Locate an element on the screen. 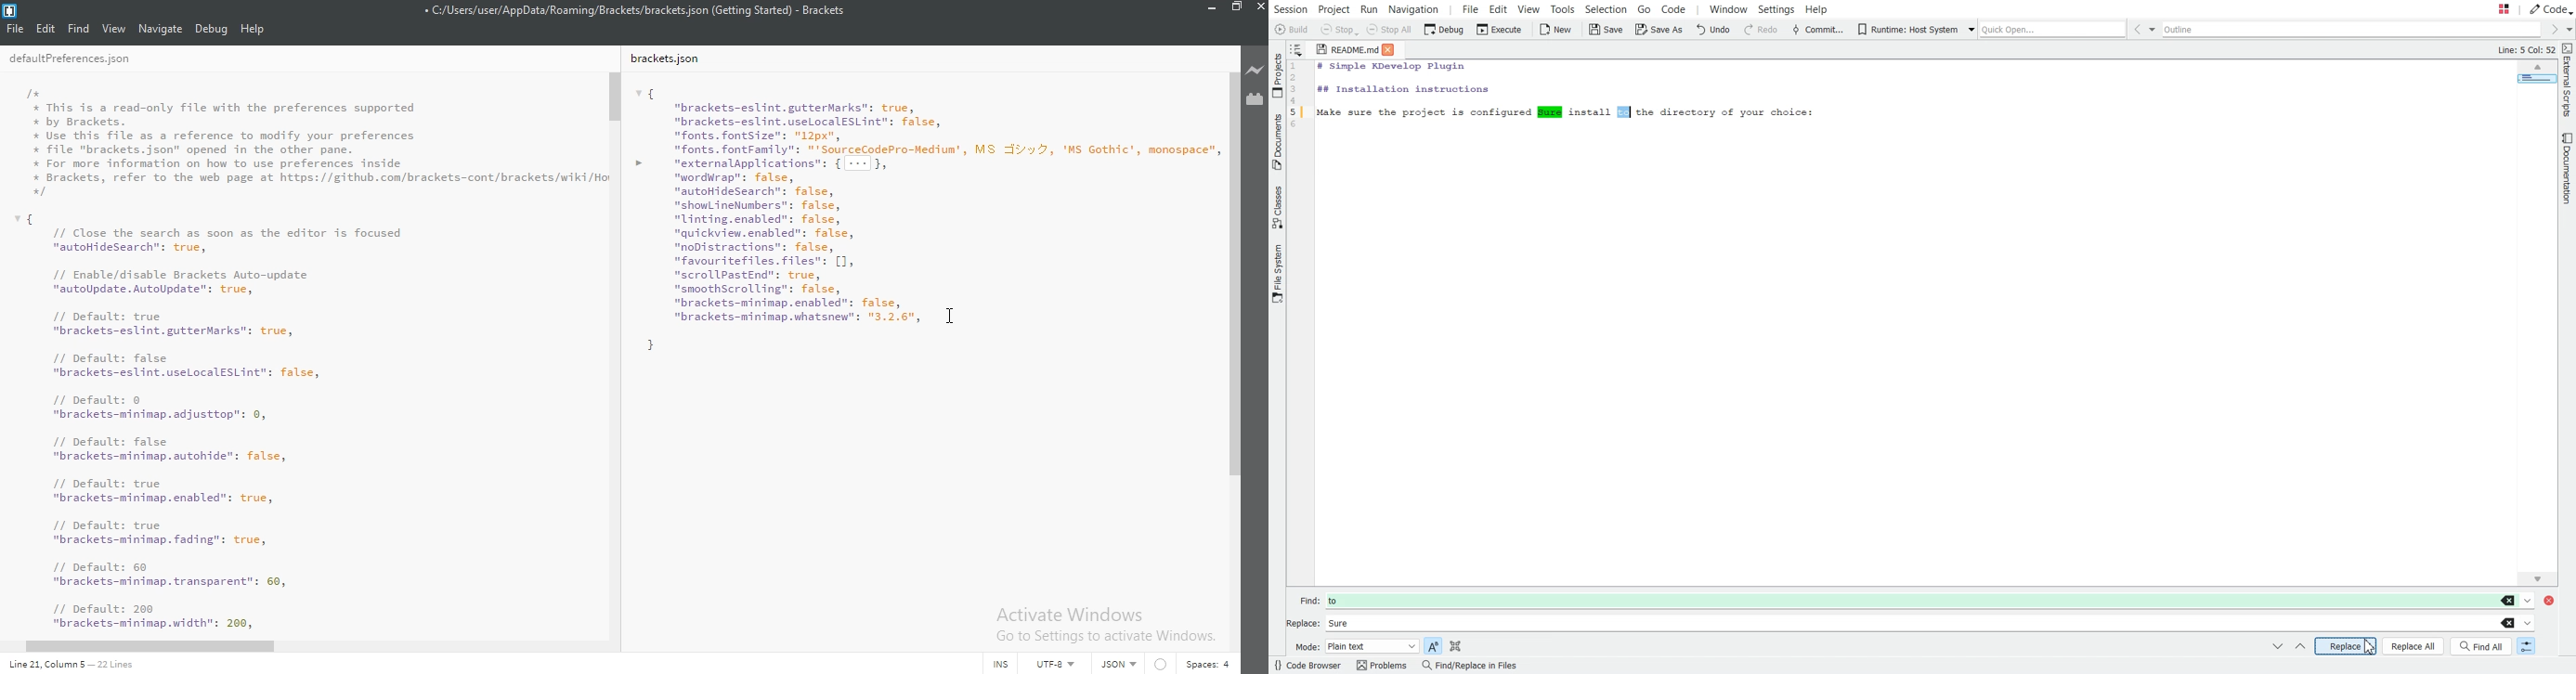 The height and width of the screenshot is (700, 2576). Navigation is located at coordinates (1415, 9).